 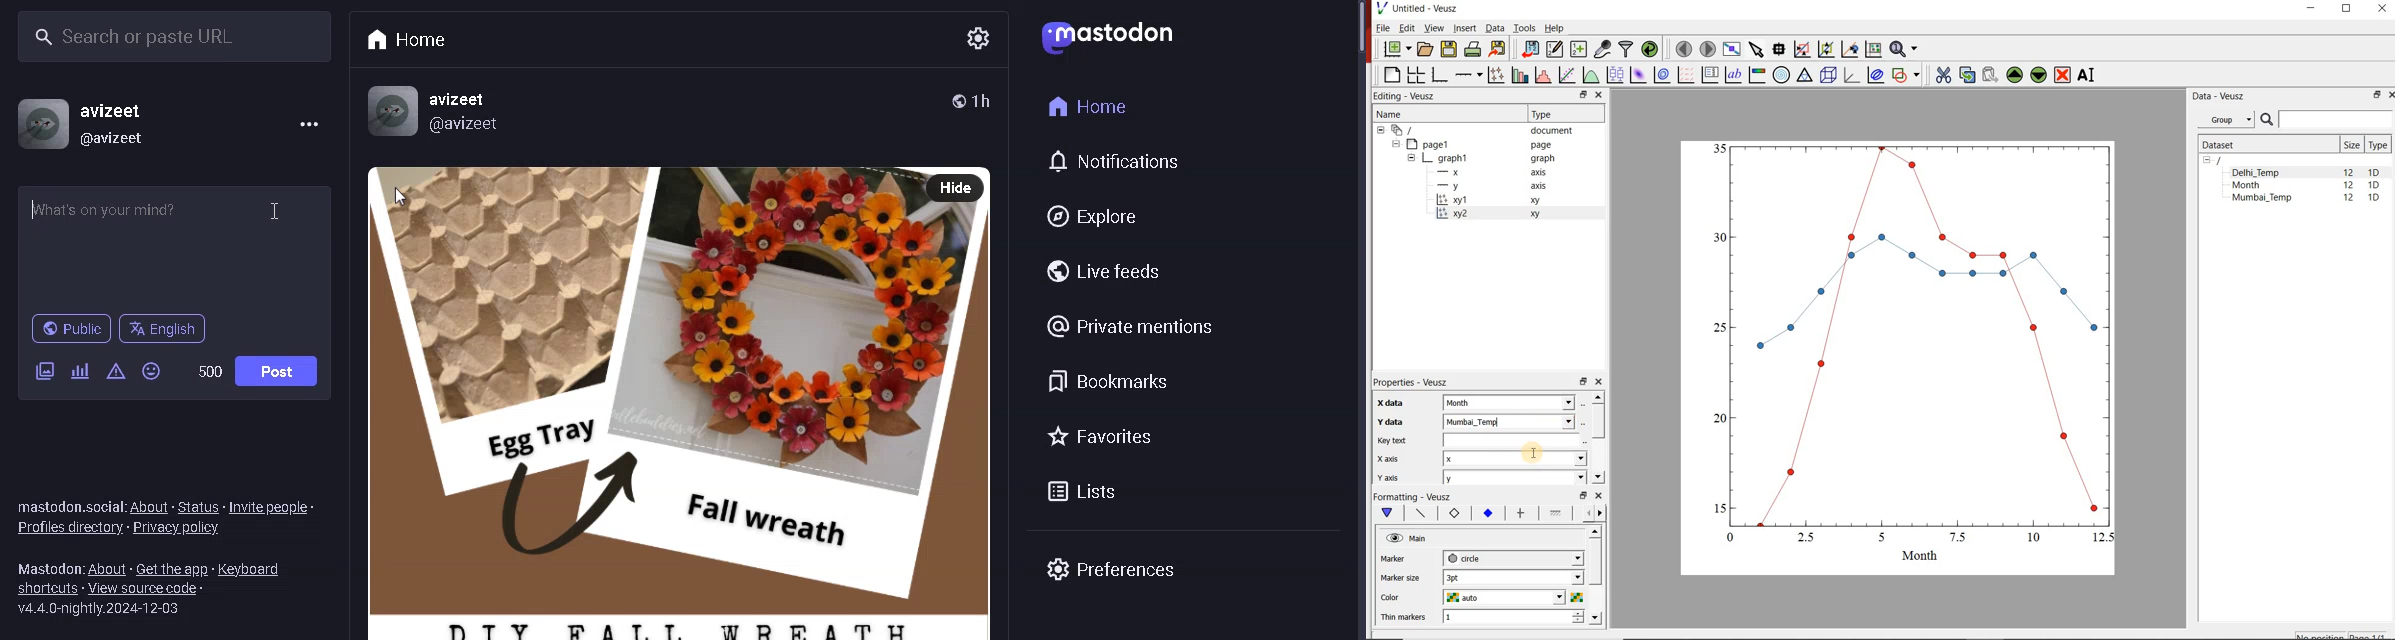 What do you see at coordinates (110, 567) in the screenshot?
I see `ABOUT` at bounding box center [110, 567].